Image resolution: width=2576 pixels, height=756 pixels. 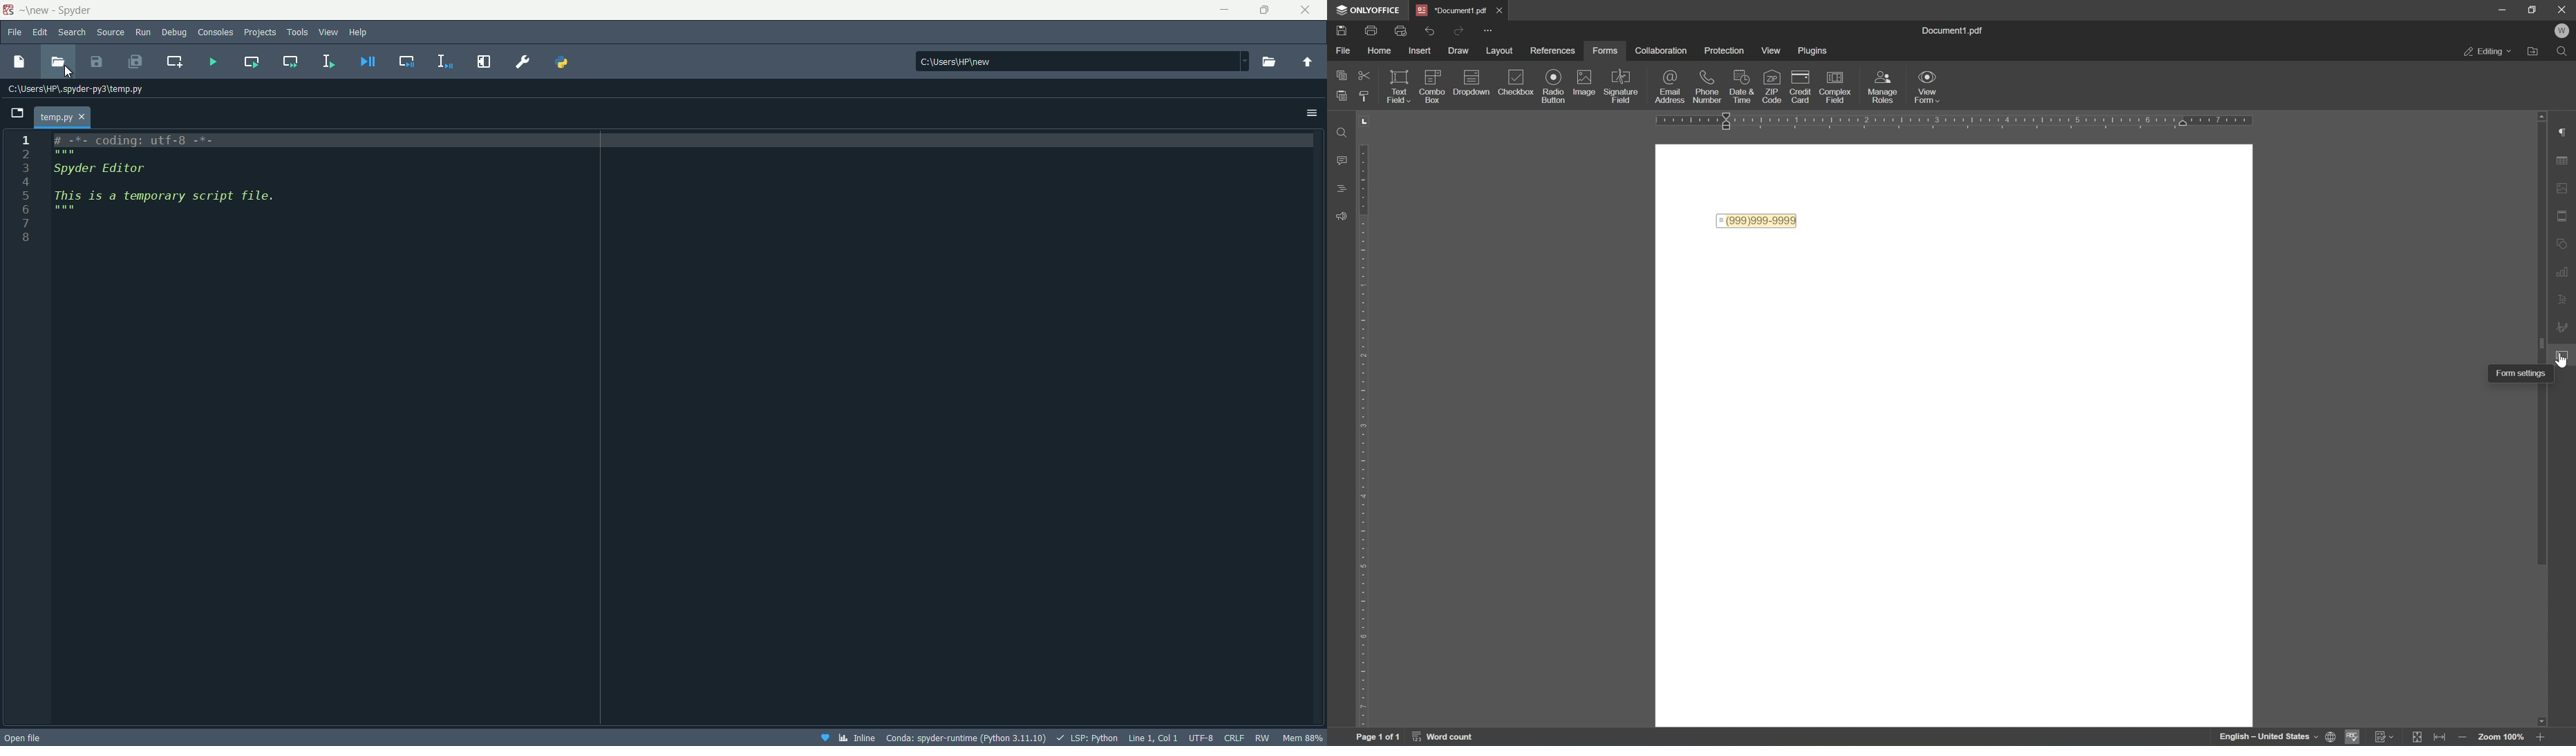 What do you see at coordinates (58, 59) in the screenshot?
I see `Open file` at bounding box center [58, 59].